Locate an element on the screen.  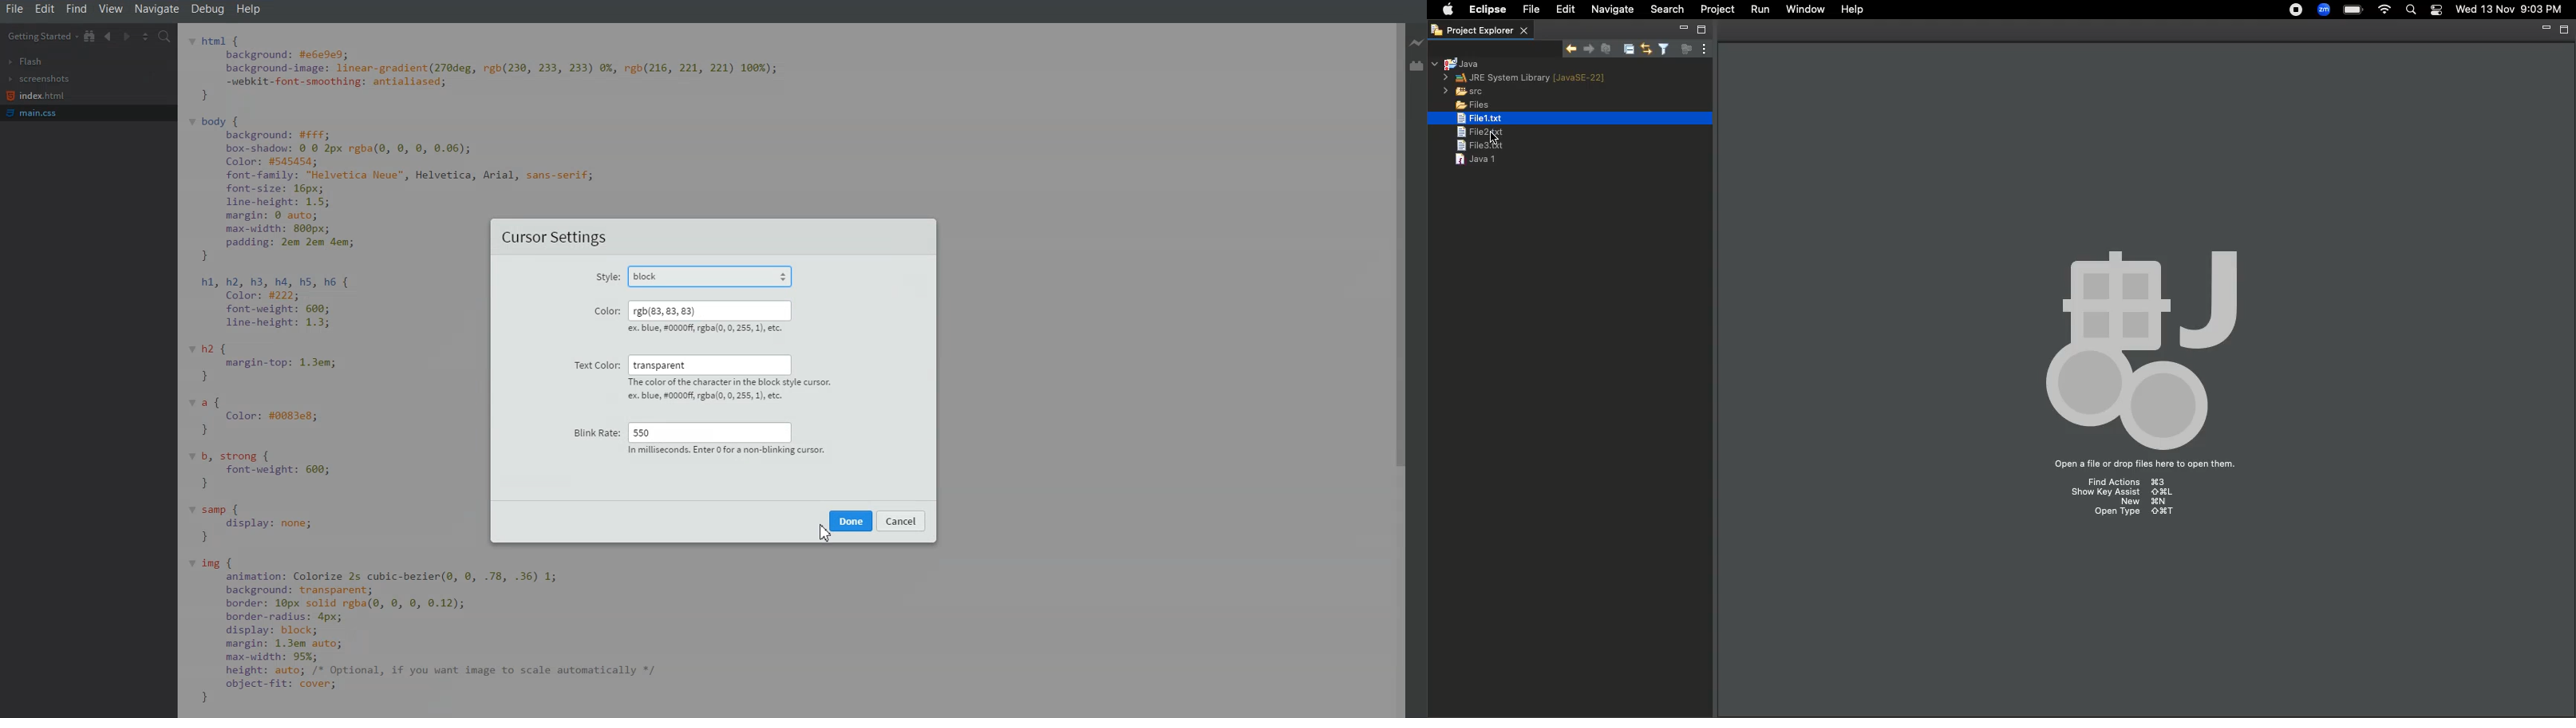
block is located at coordinates (717, 274).